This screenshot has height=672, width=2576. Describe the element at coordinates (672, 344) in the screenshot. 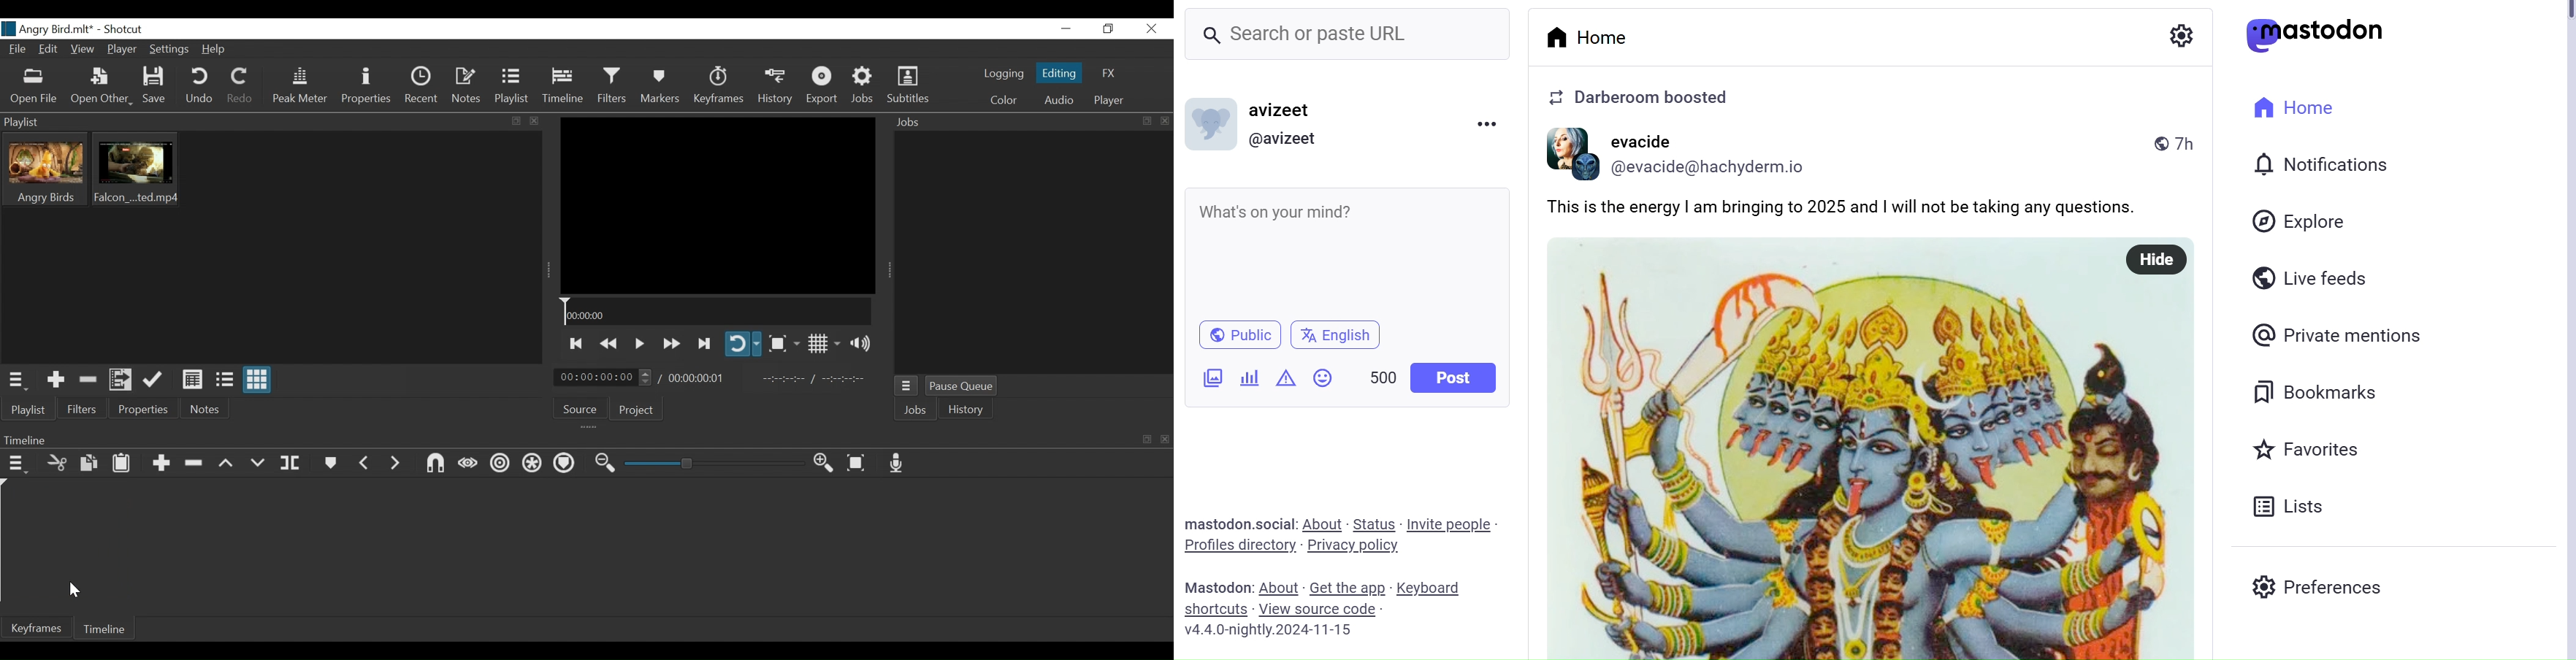

I see `Play forward quickly` at that location.